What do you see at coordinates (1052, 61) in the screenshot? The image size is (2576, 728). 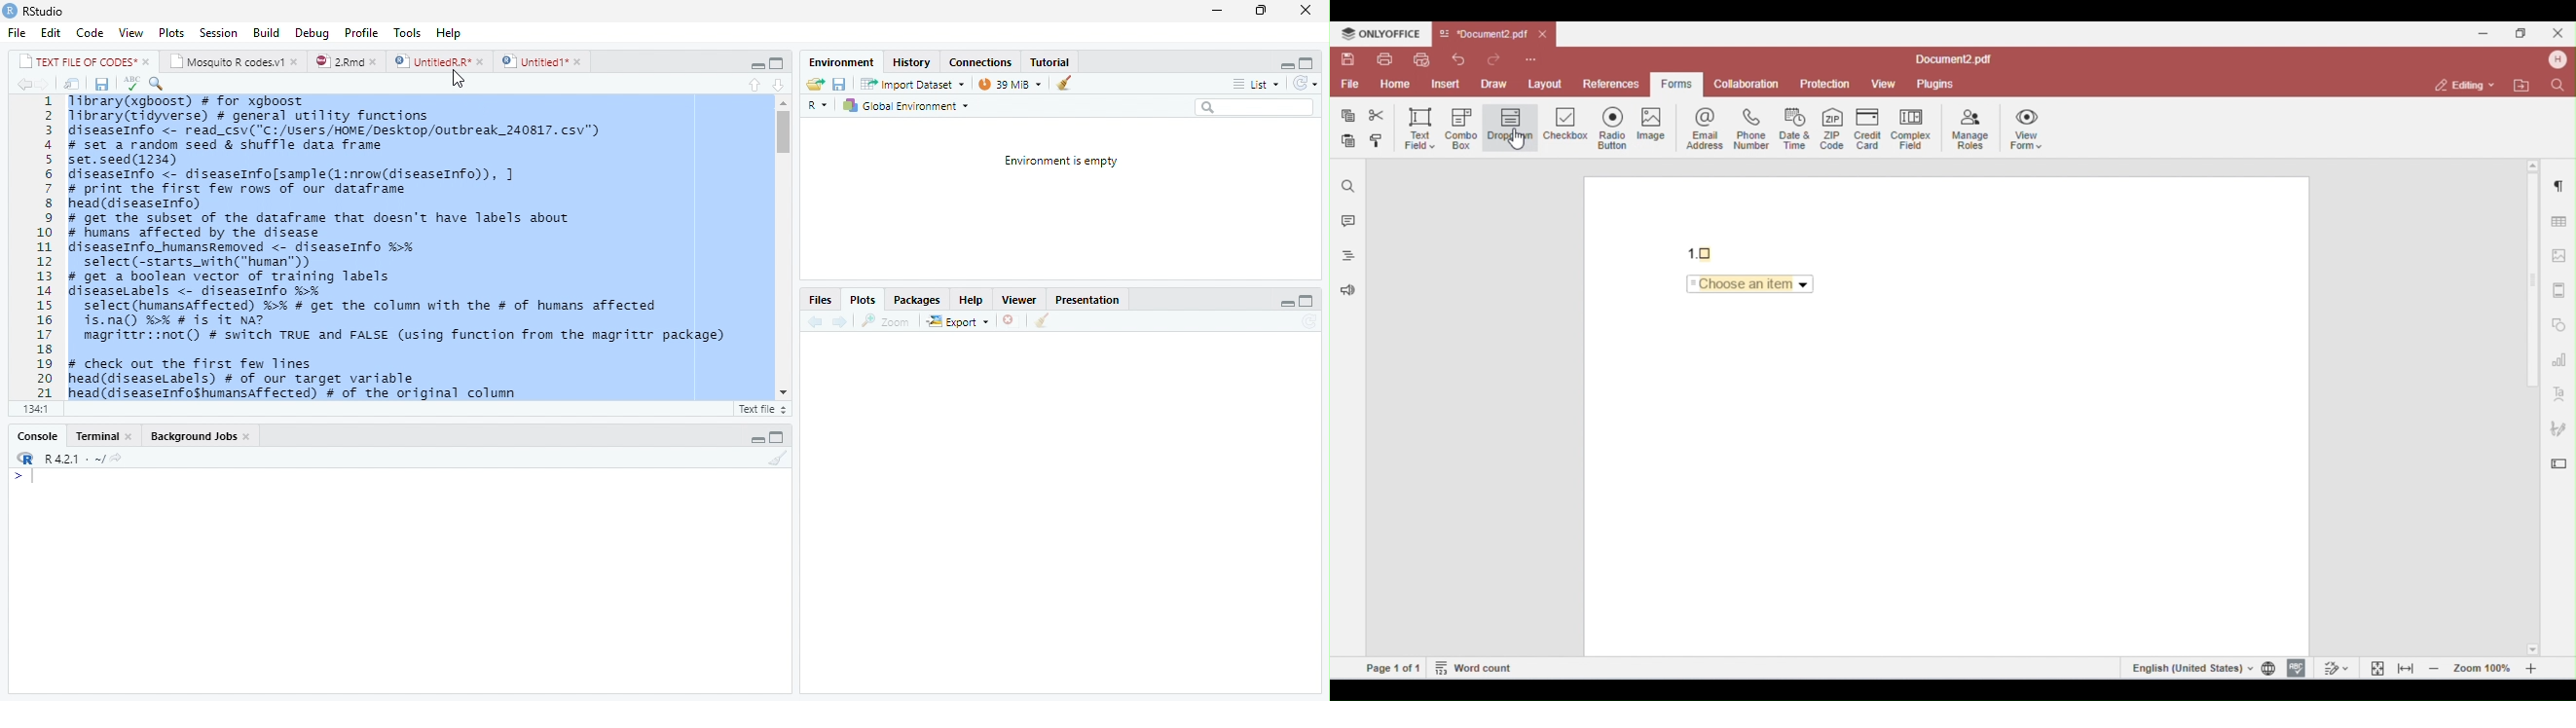 I see `Tutorial` at bounding box center [1052, 61].